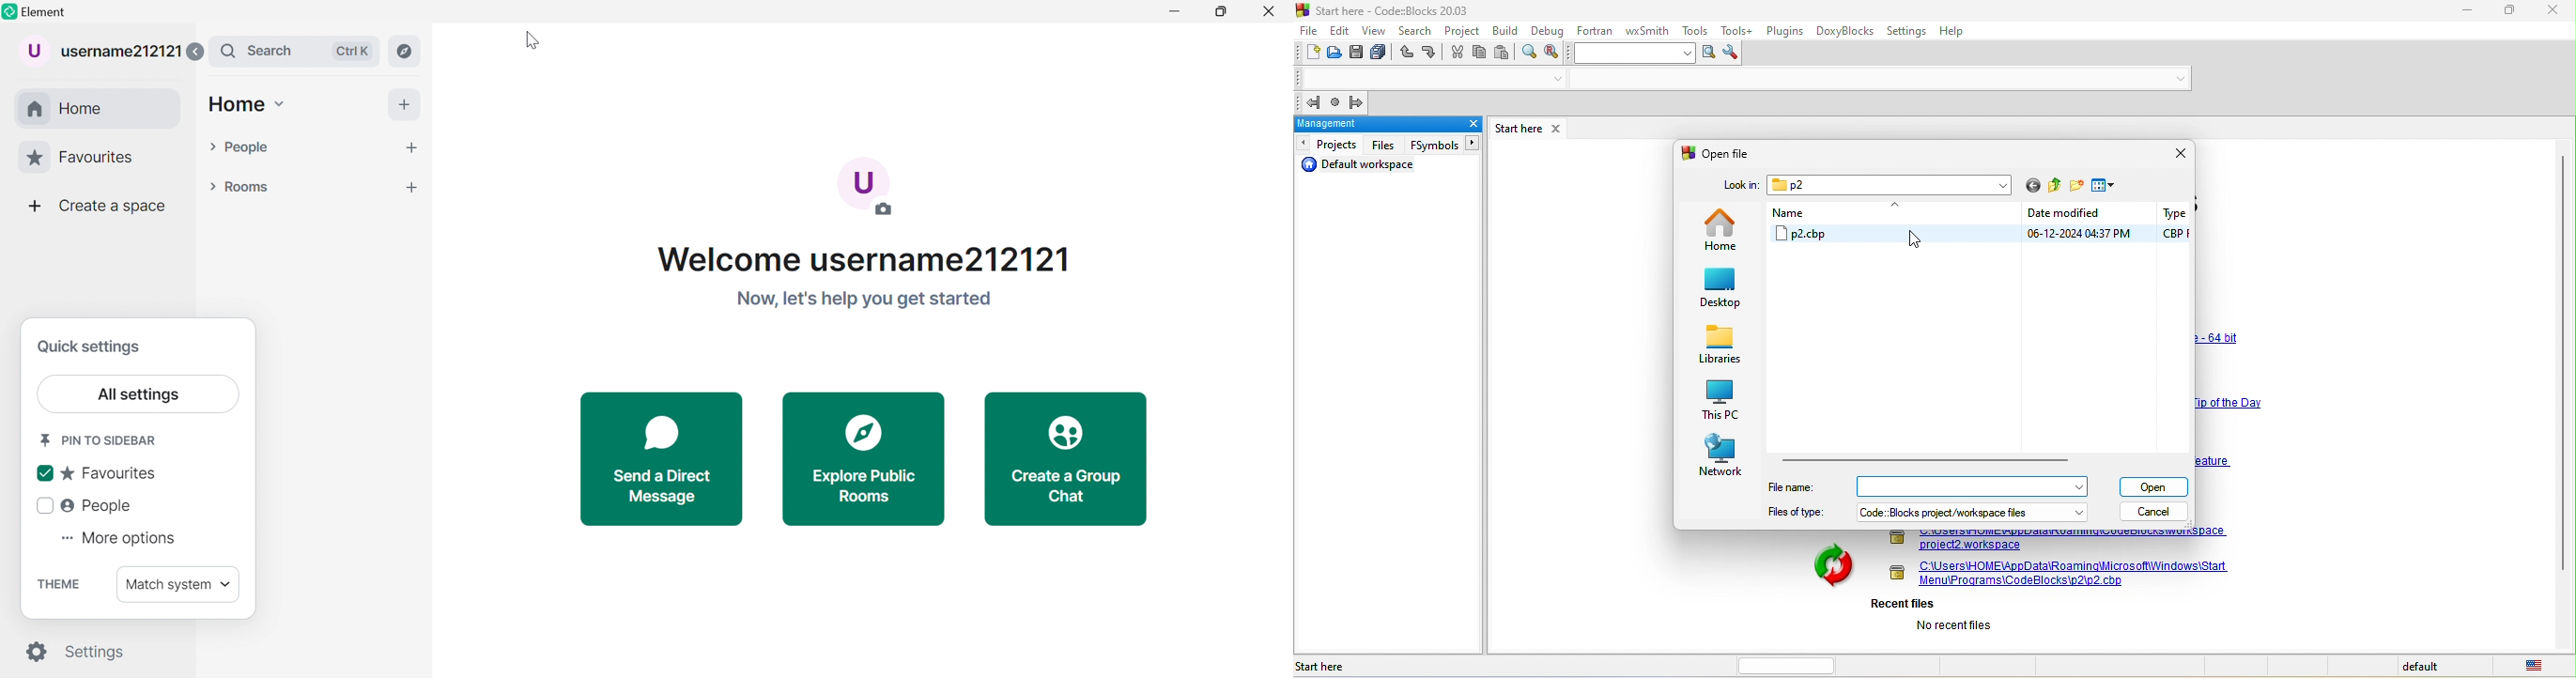  What do you see at coordinates (239, 188) in the screenshot?
I see `Rooms` at bounding box center [239, 188].